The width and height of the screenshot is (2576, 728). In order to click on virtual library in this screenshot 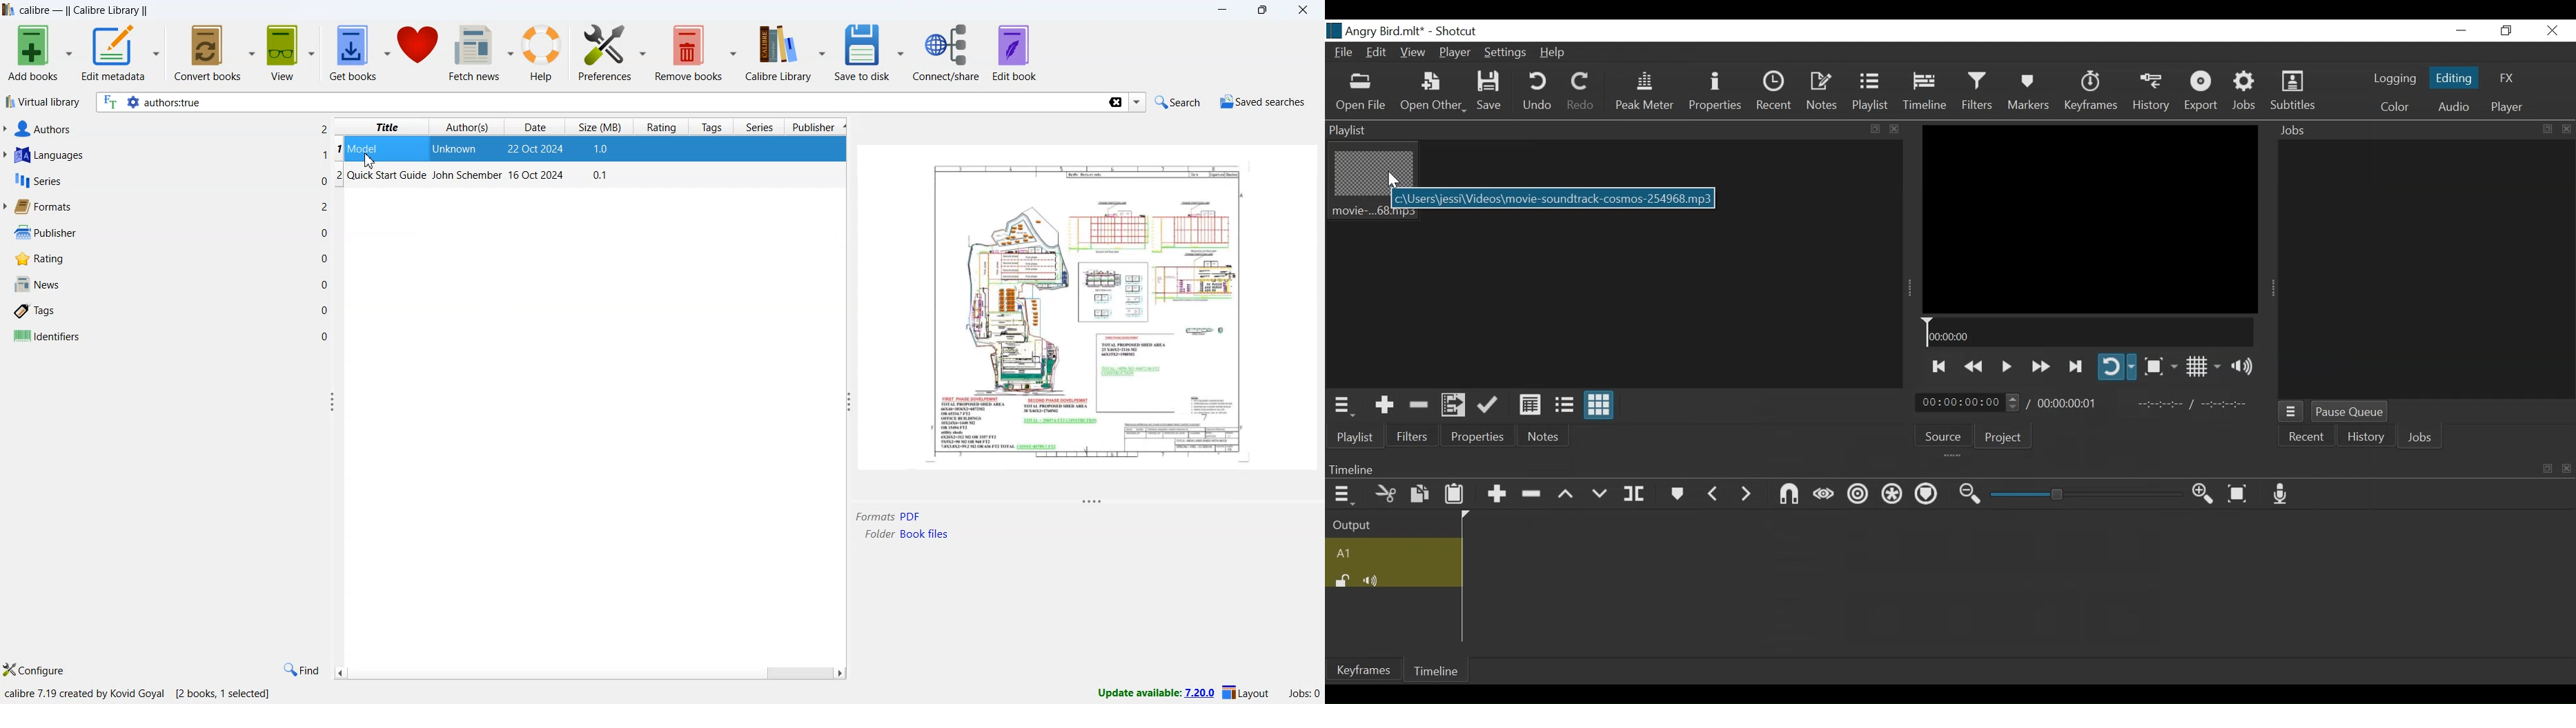, I will do `click(42, 104)`.